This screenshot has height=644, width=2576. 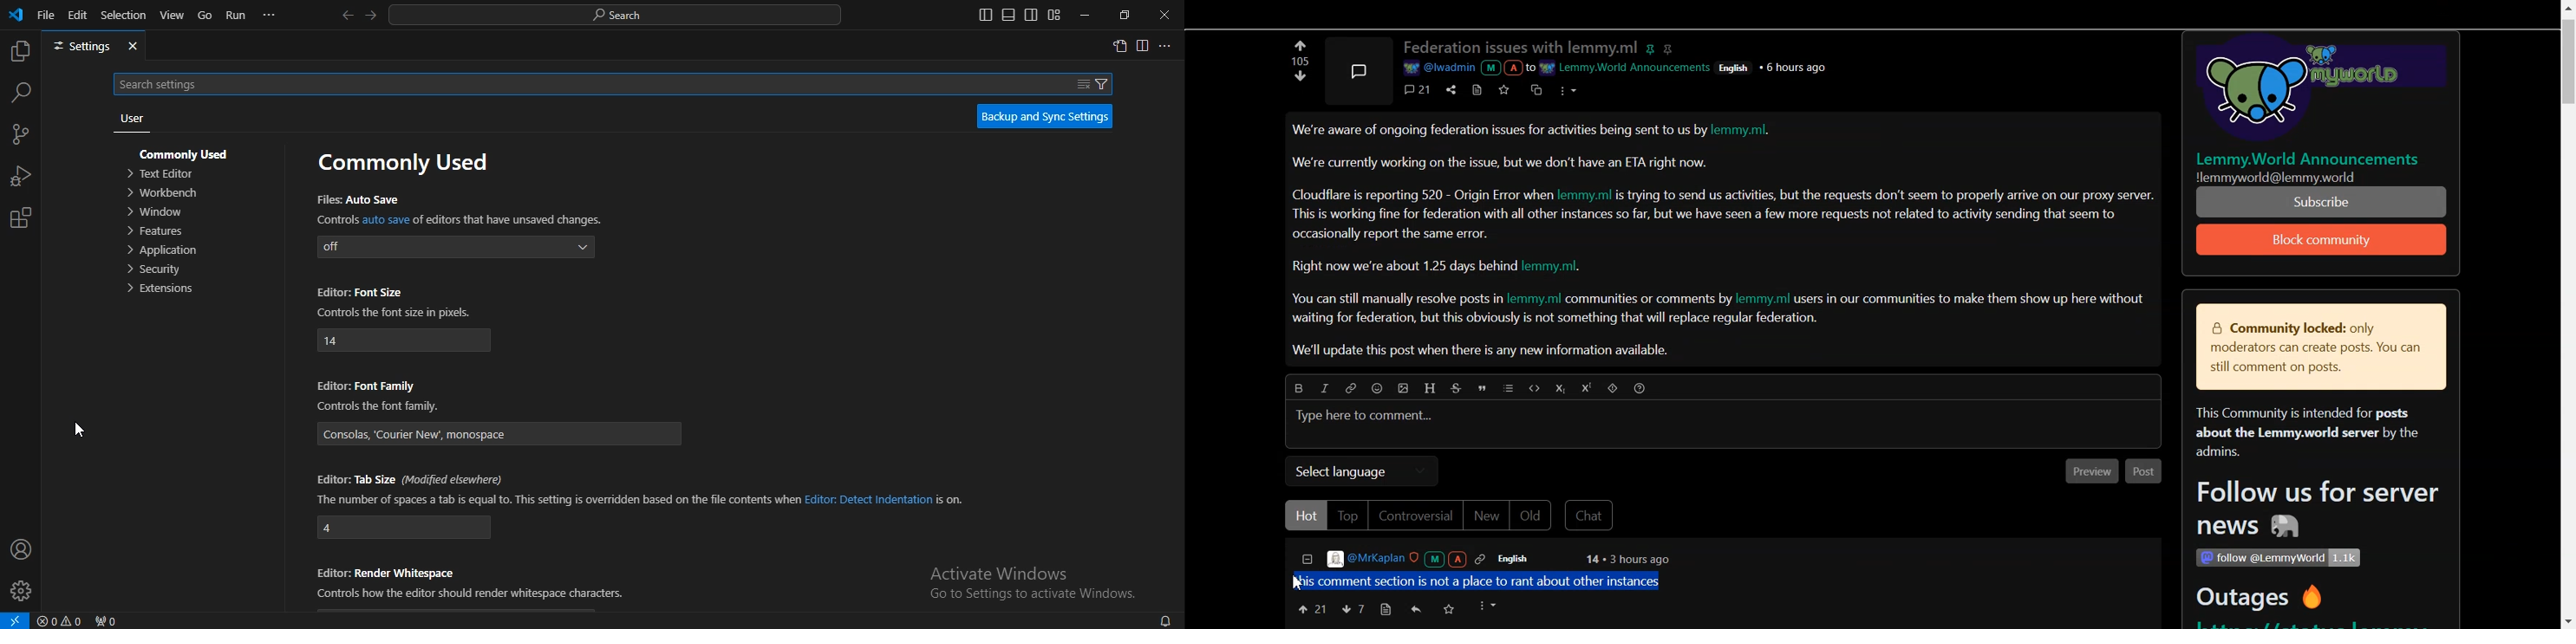 I want to click on save, so click(x=1507, y=89).